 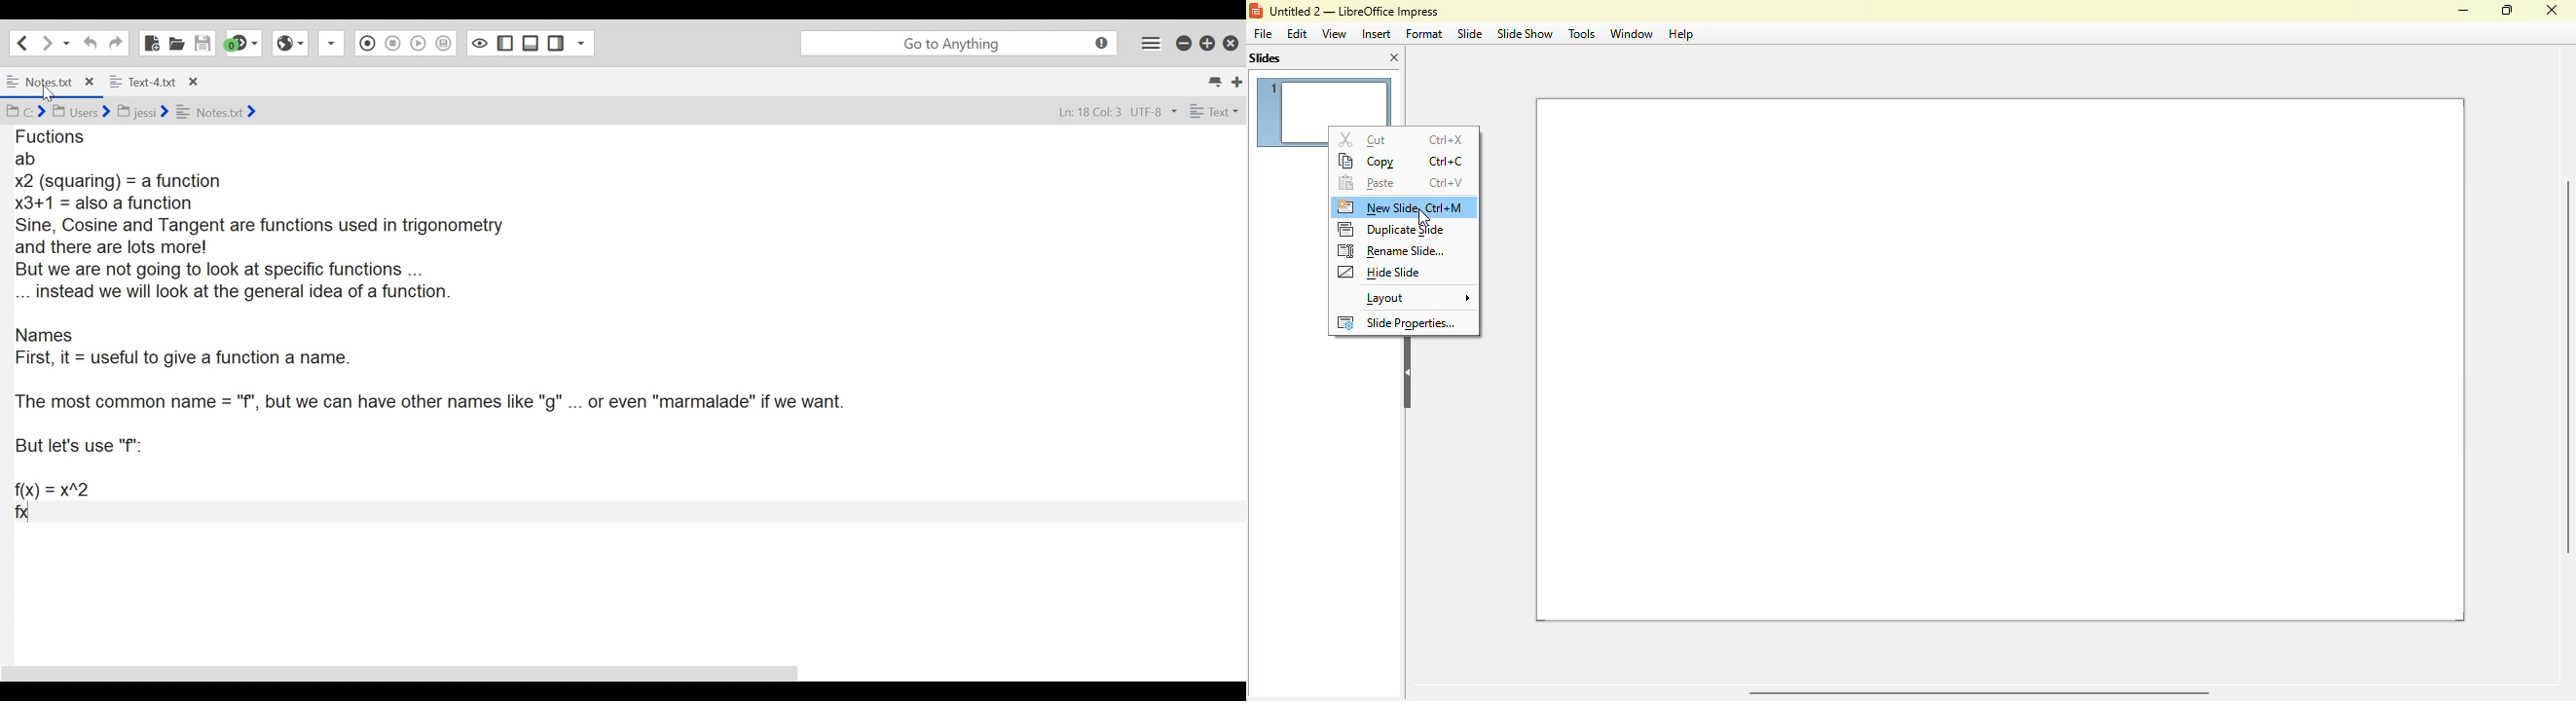 I want to click on slide properties, so click(x=1399, y=322).